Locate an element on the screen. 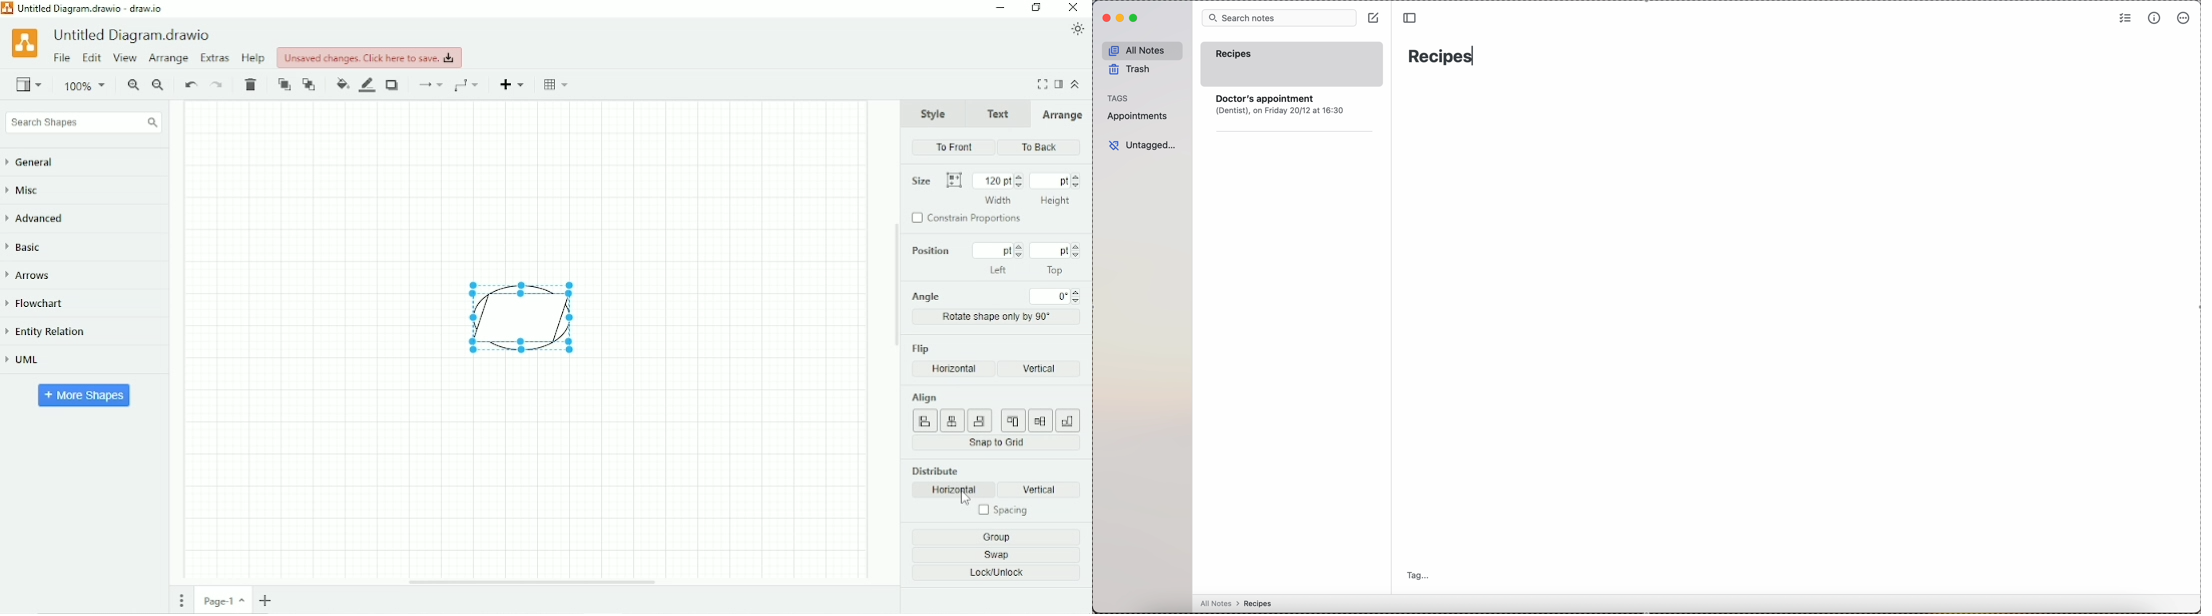 The width and height of the screenshot is (2212, 616). Shapes is located at coordinates (511, 317).